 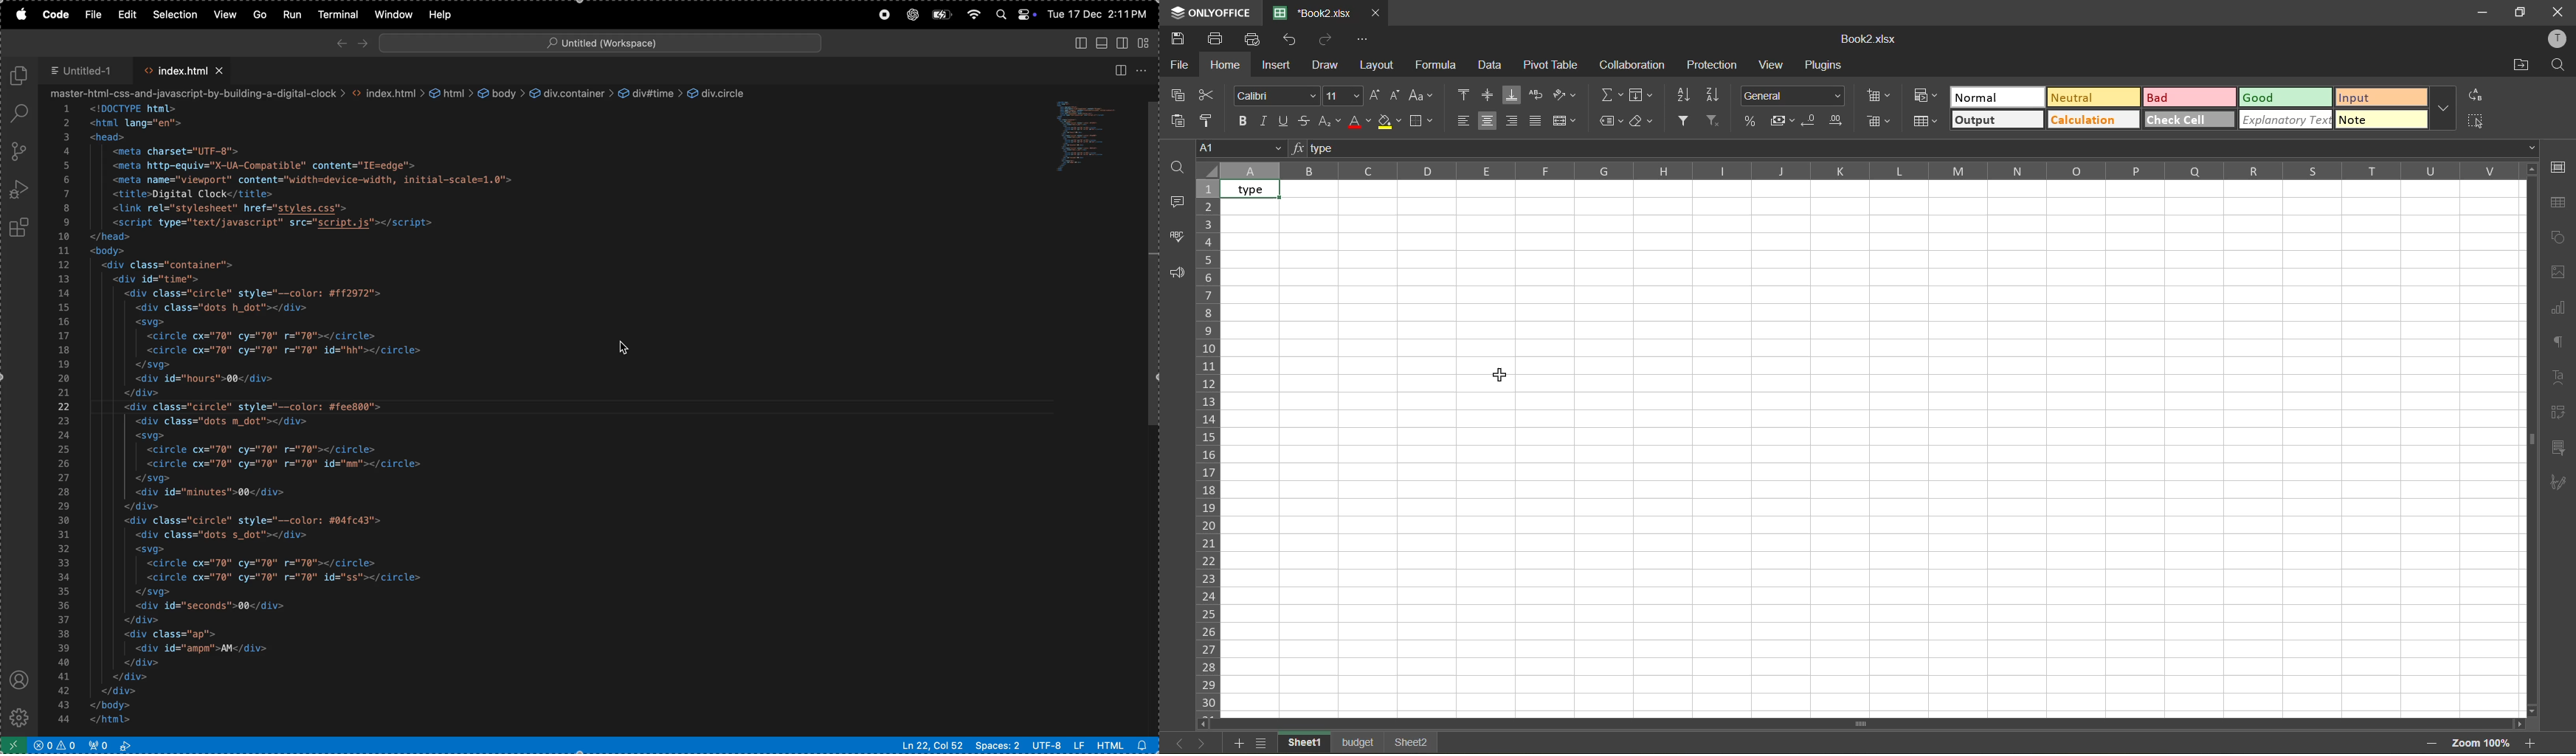 I want to click on align left, so click(x=1467, y=122).